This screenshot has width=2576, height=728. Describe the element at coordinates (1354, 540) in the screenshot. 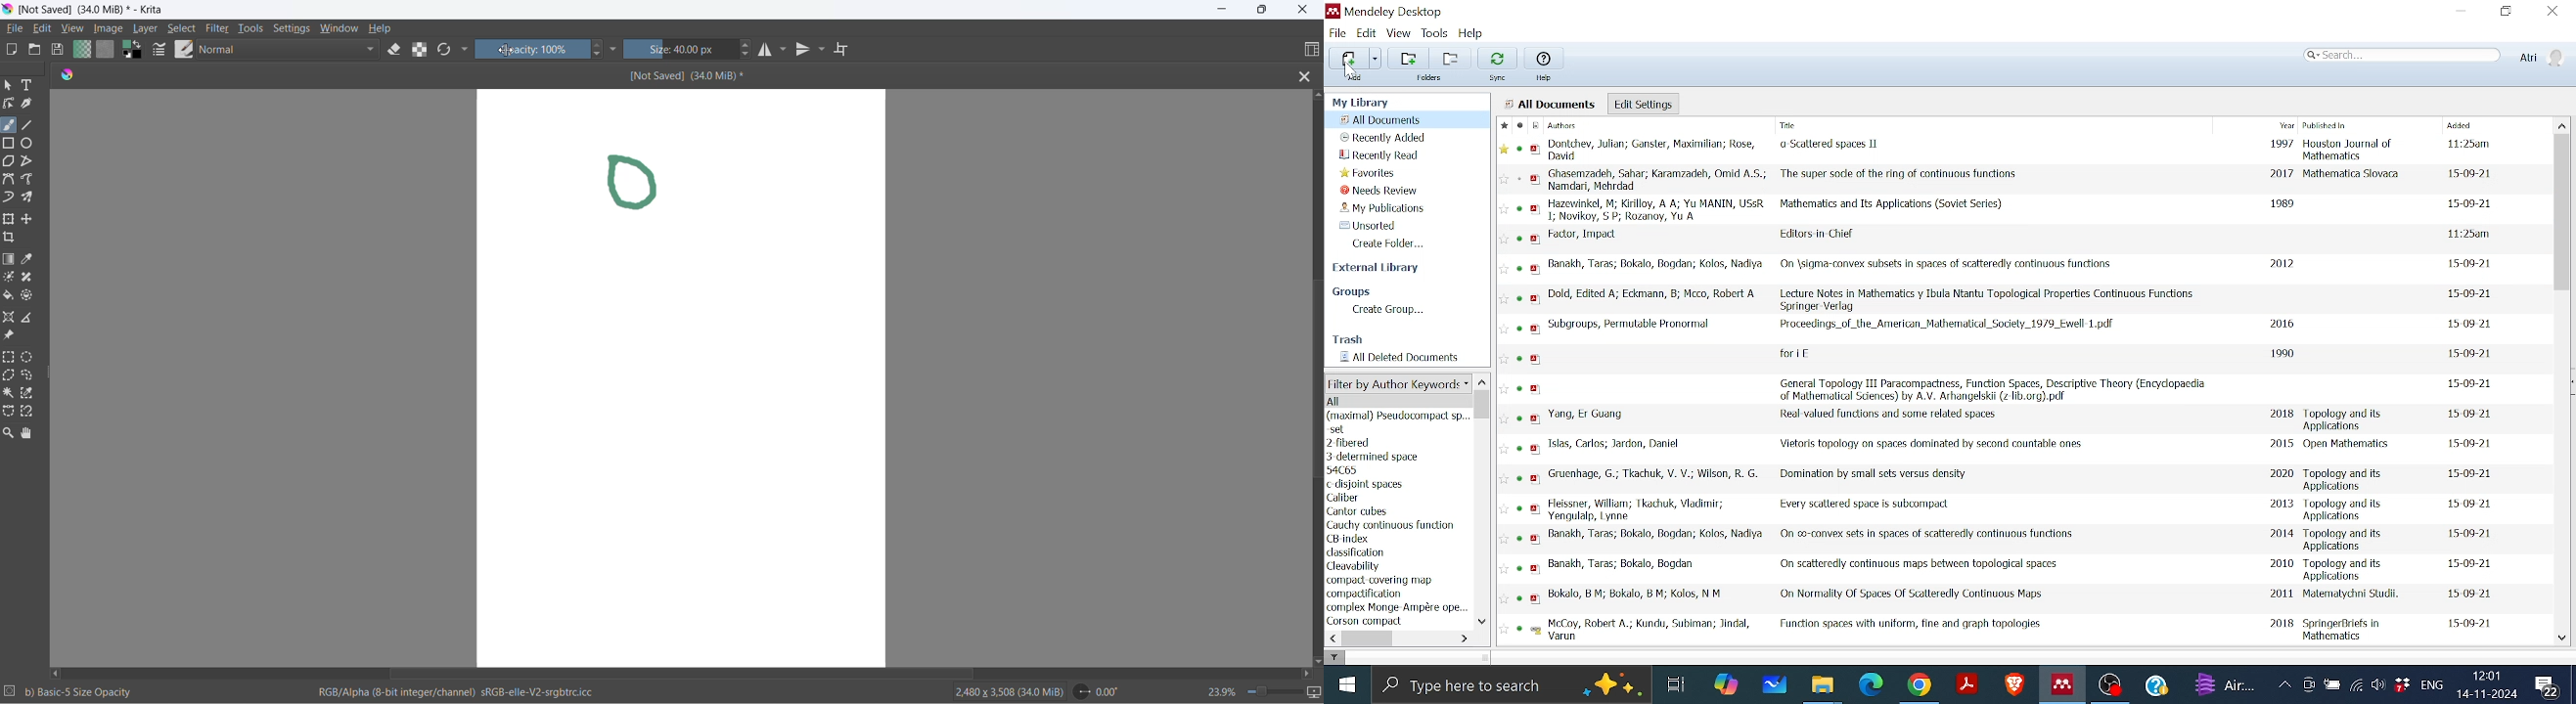

I see `keyword` at that location.